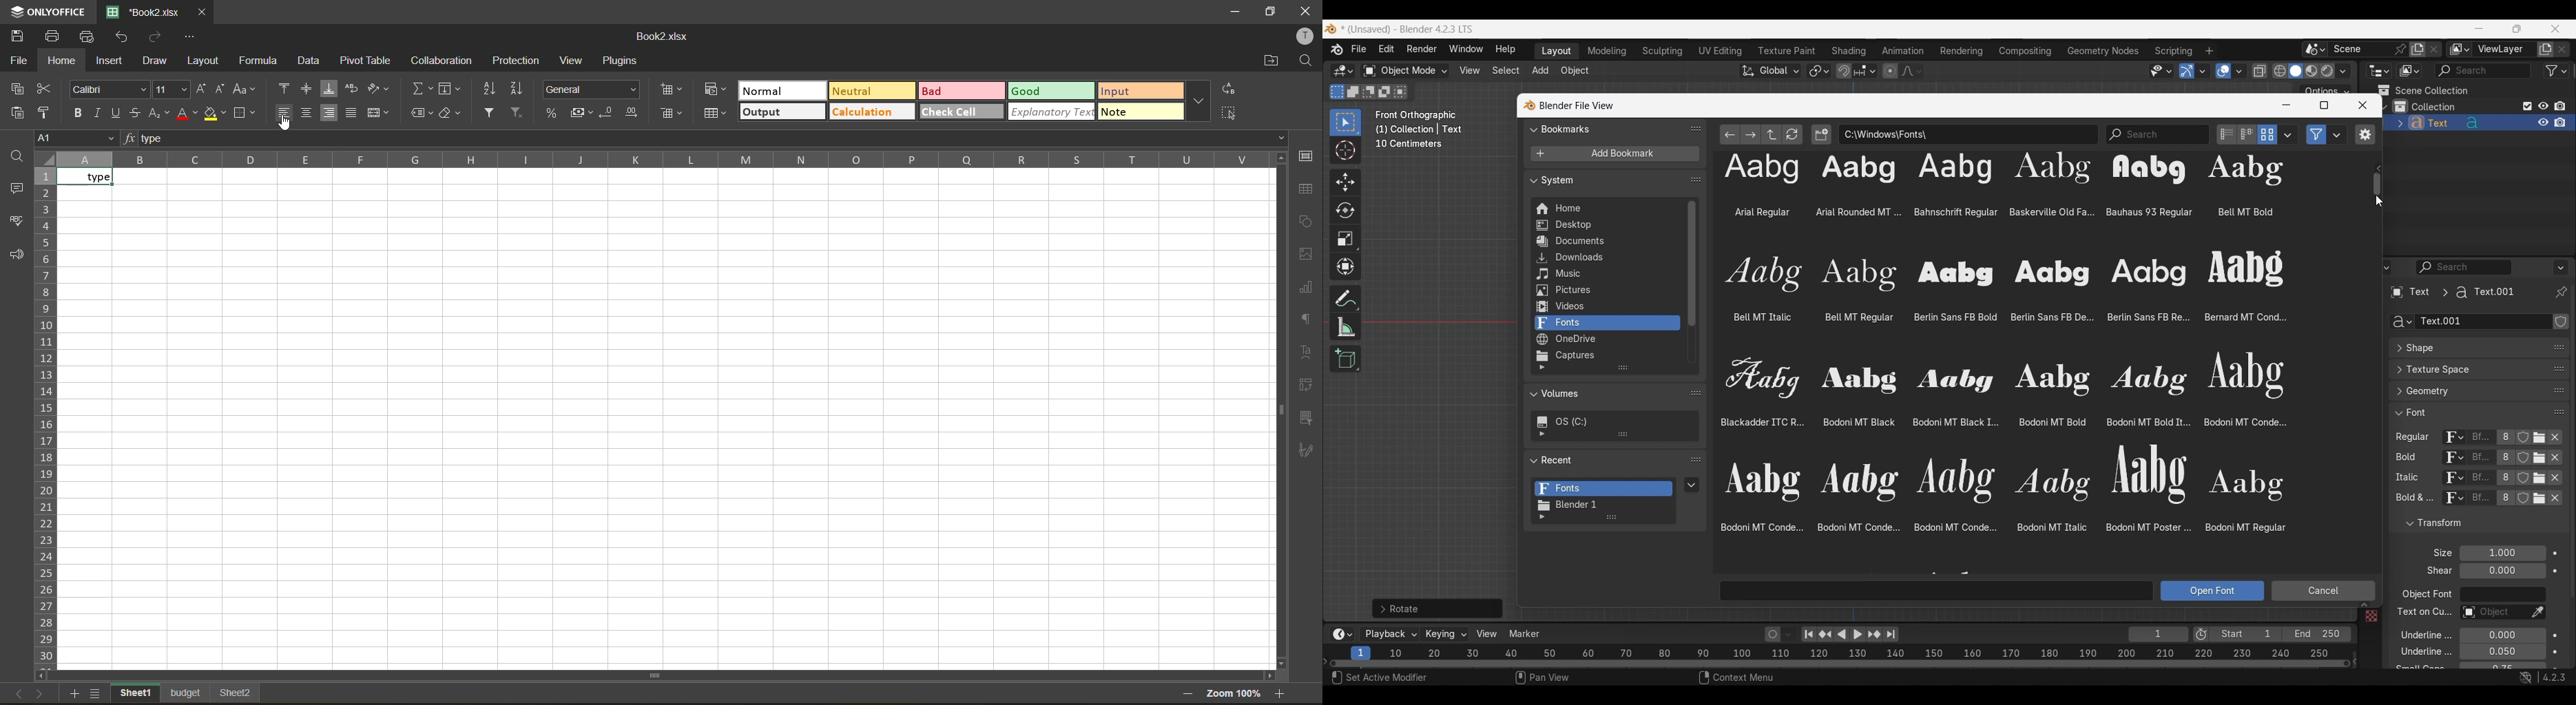 This screenshot has width=2576, height=728. I want to click on Filter settings, so click(2337, 134).